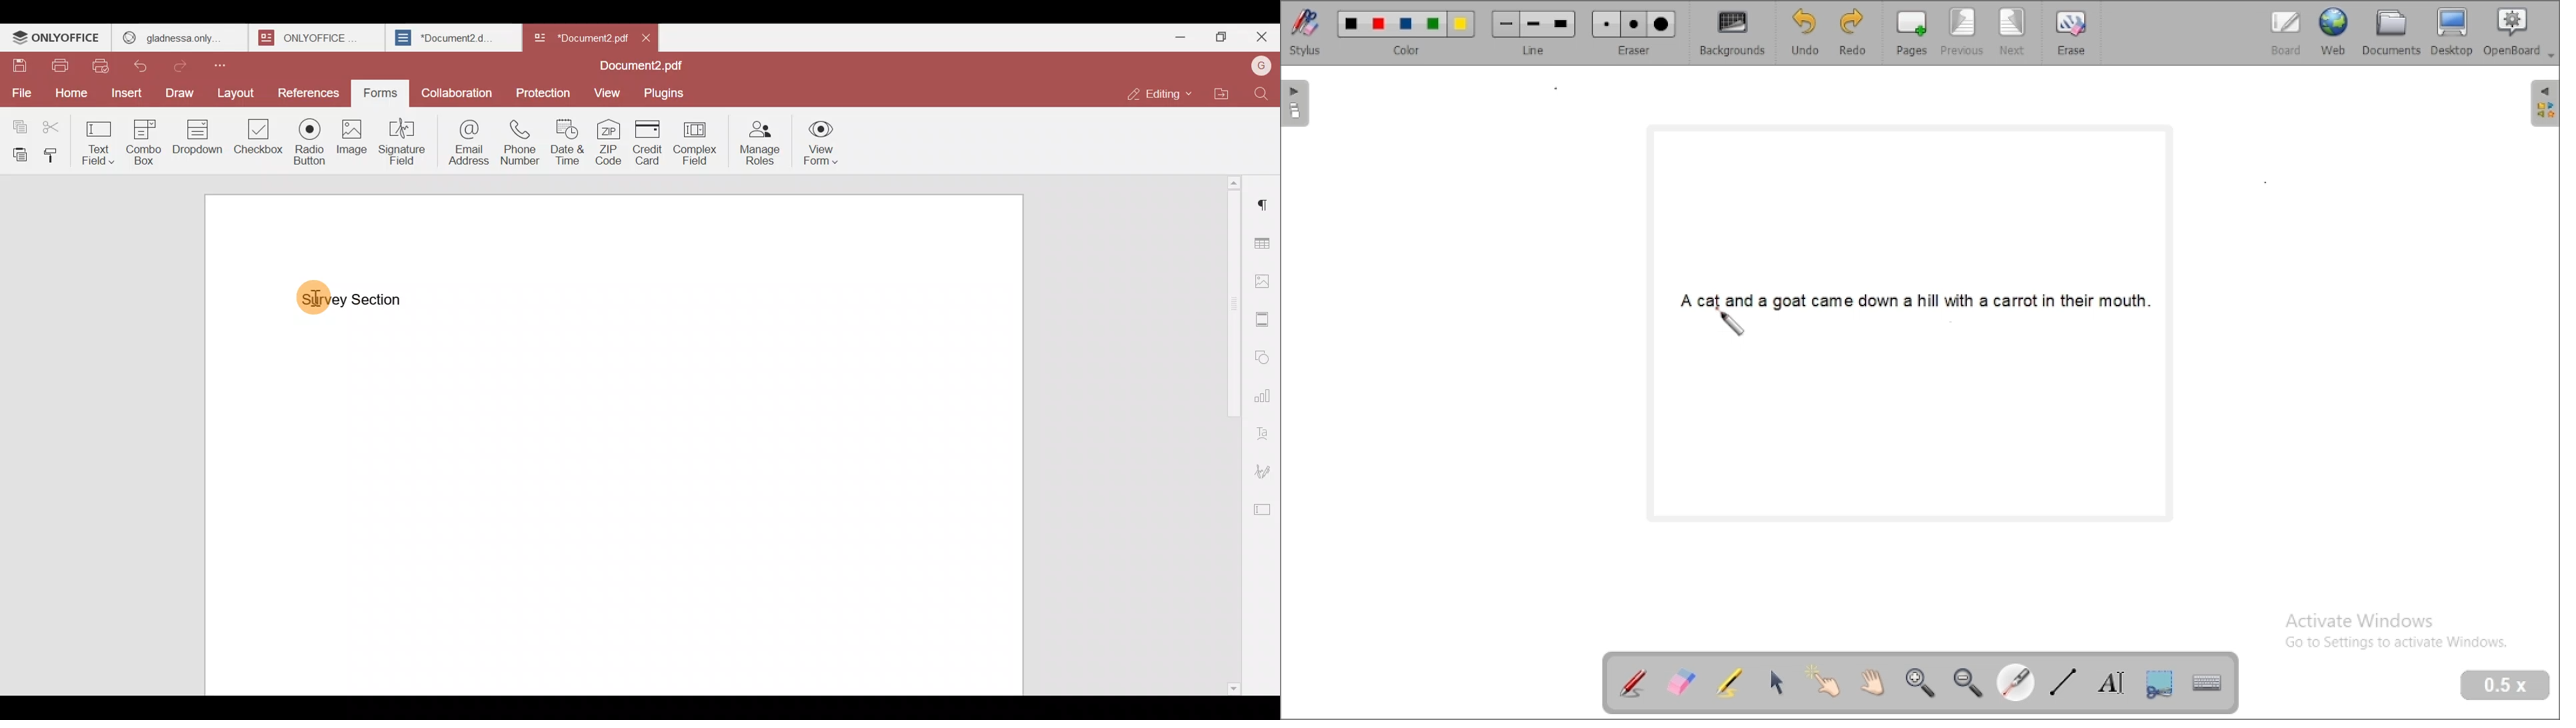 This screenshot has height=728, width=2576. What do you see at coordinates (1185, 37) in the screenshot?
I see `Minimize` at bounding box center [1185, 37].